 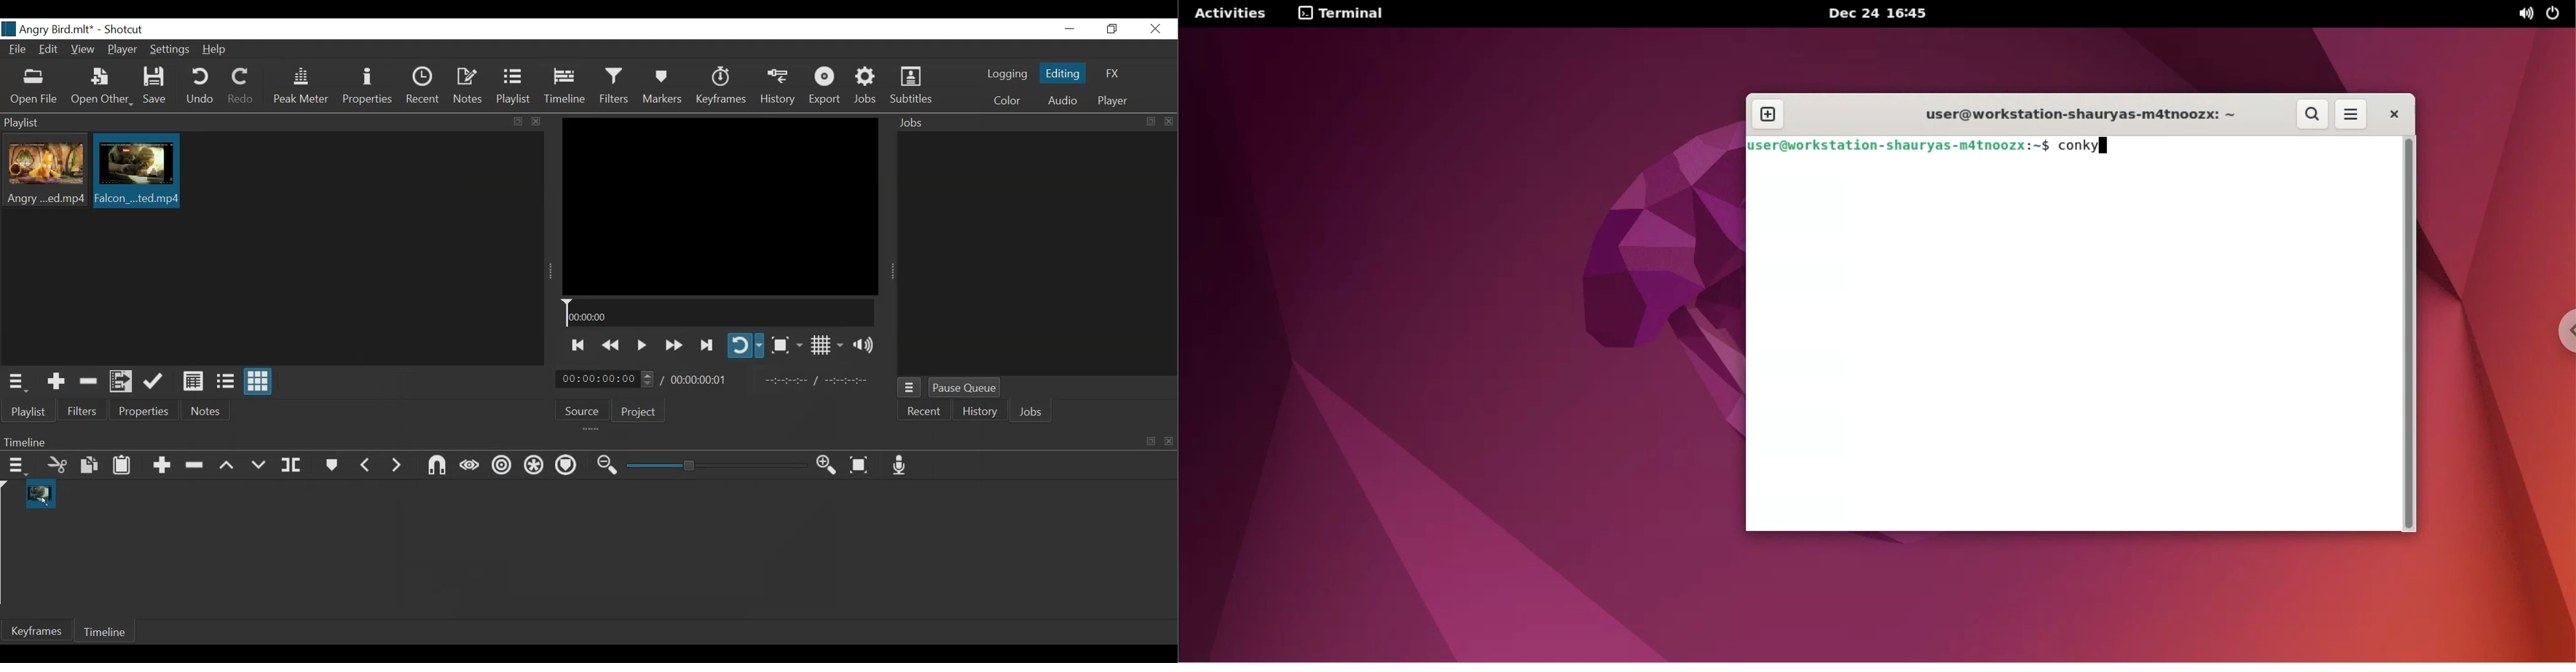 I want to click on Skip to the previous point, so click(x=579, y=345).